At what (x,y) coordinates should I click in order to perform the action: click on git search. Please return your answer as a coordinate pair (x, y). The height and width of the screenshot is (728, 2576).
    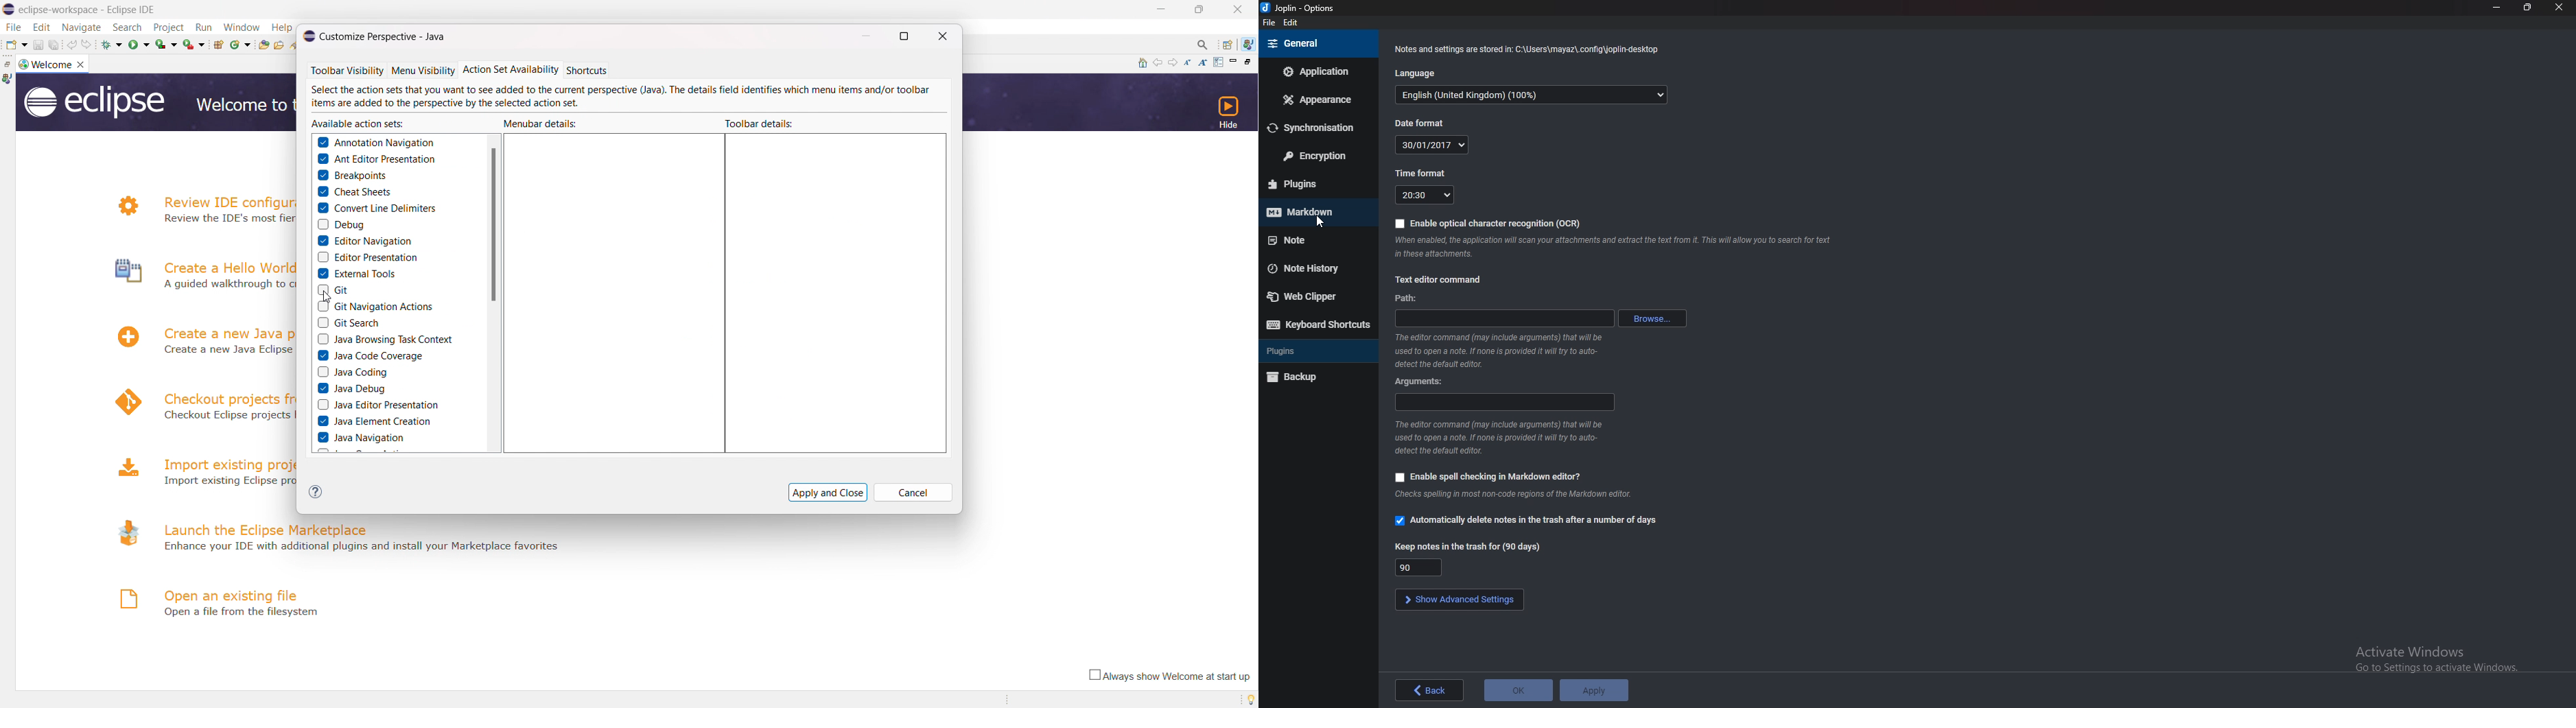
    Looking at the image, I should click on (347, 323).